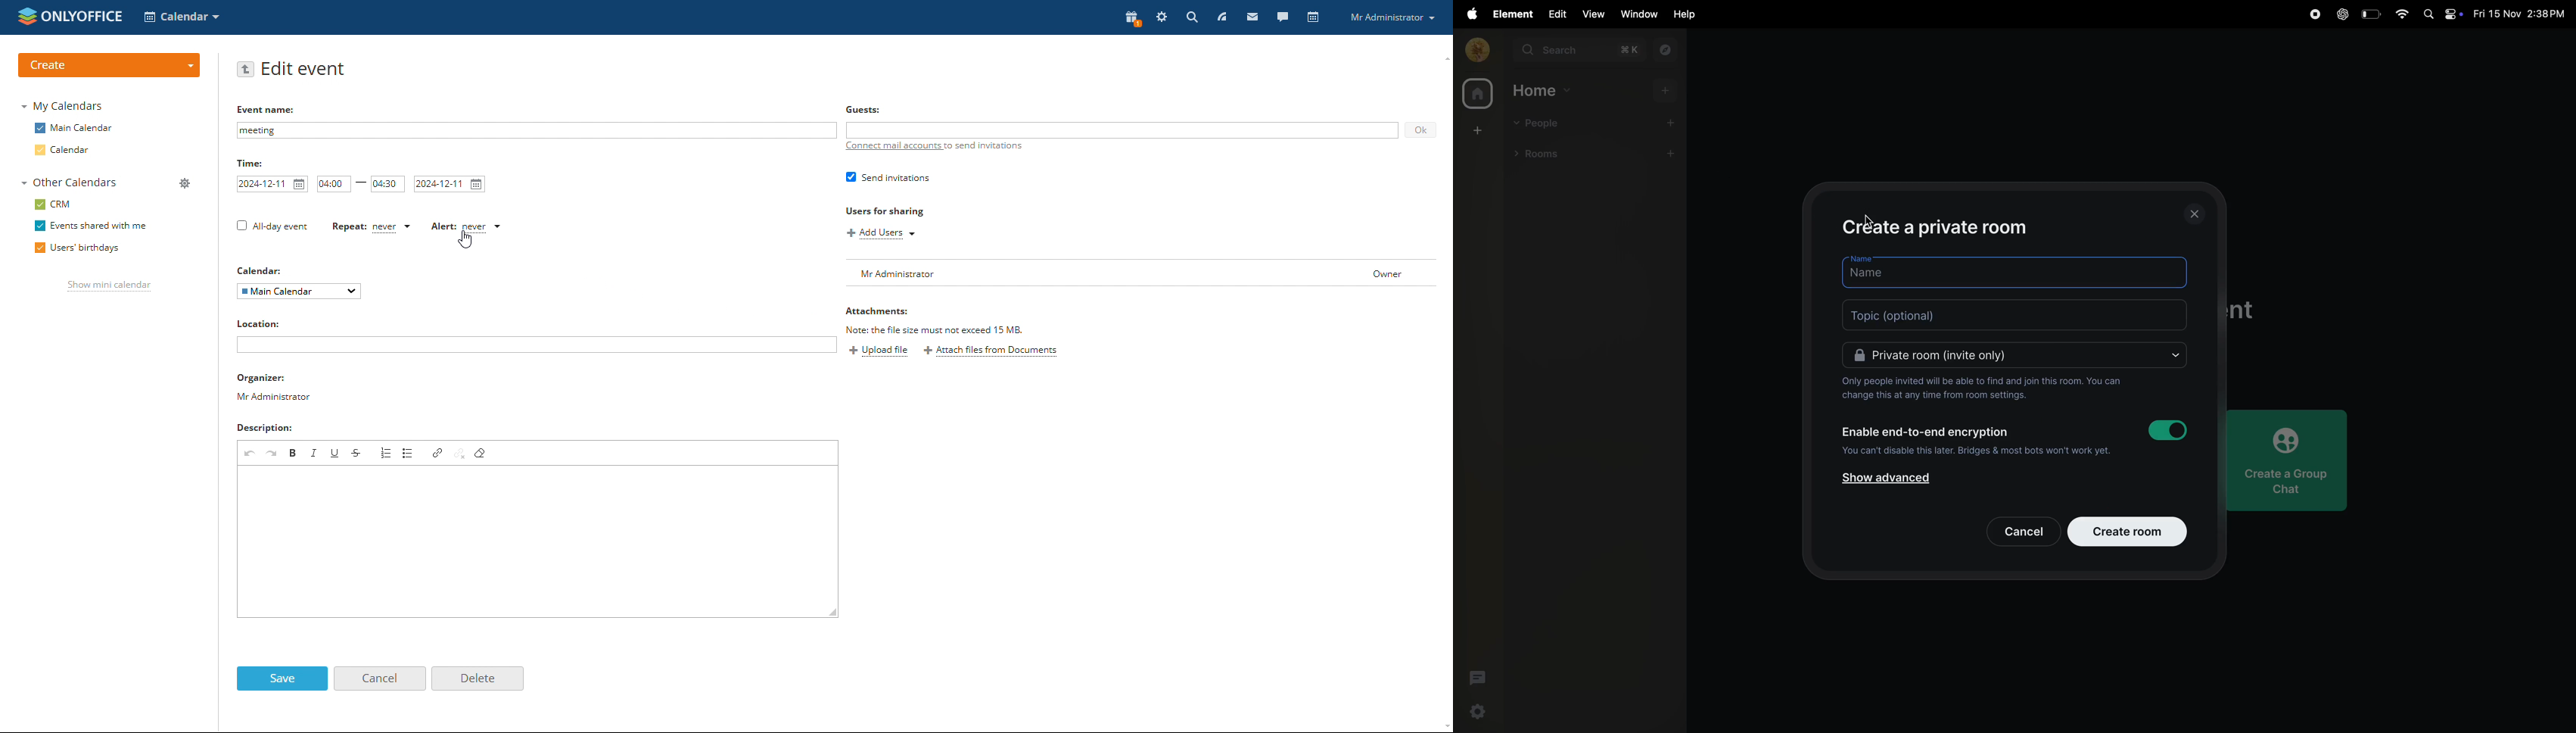  What do you see at coordinates (266, 323) in the screenshot?
I see `location` at bounding box center [266, 323].